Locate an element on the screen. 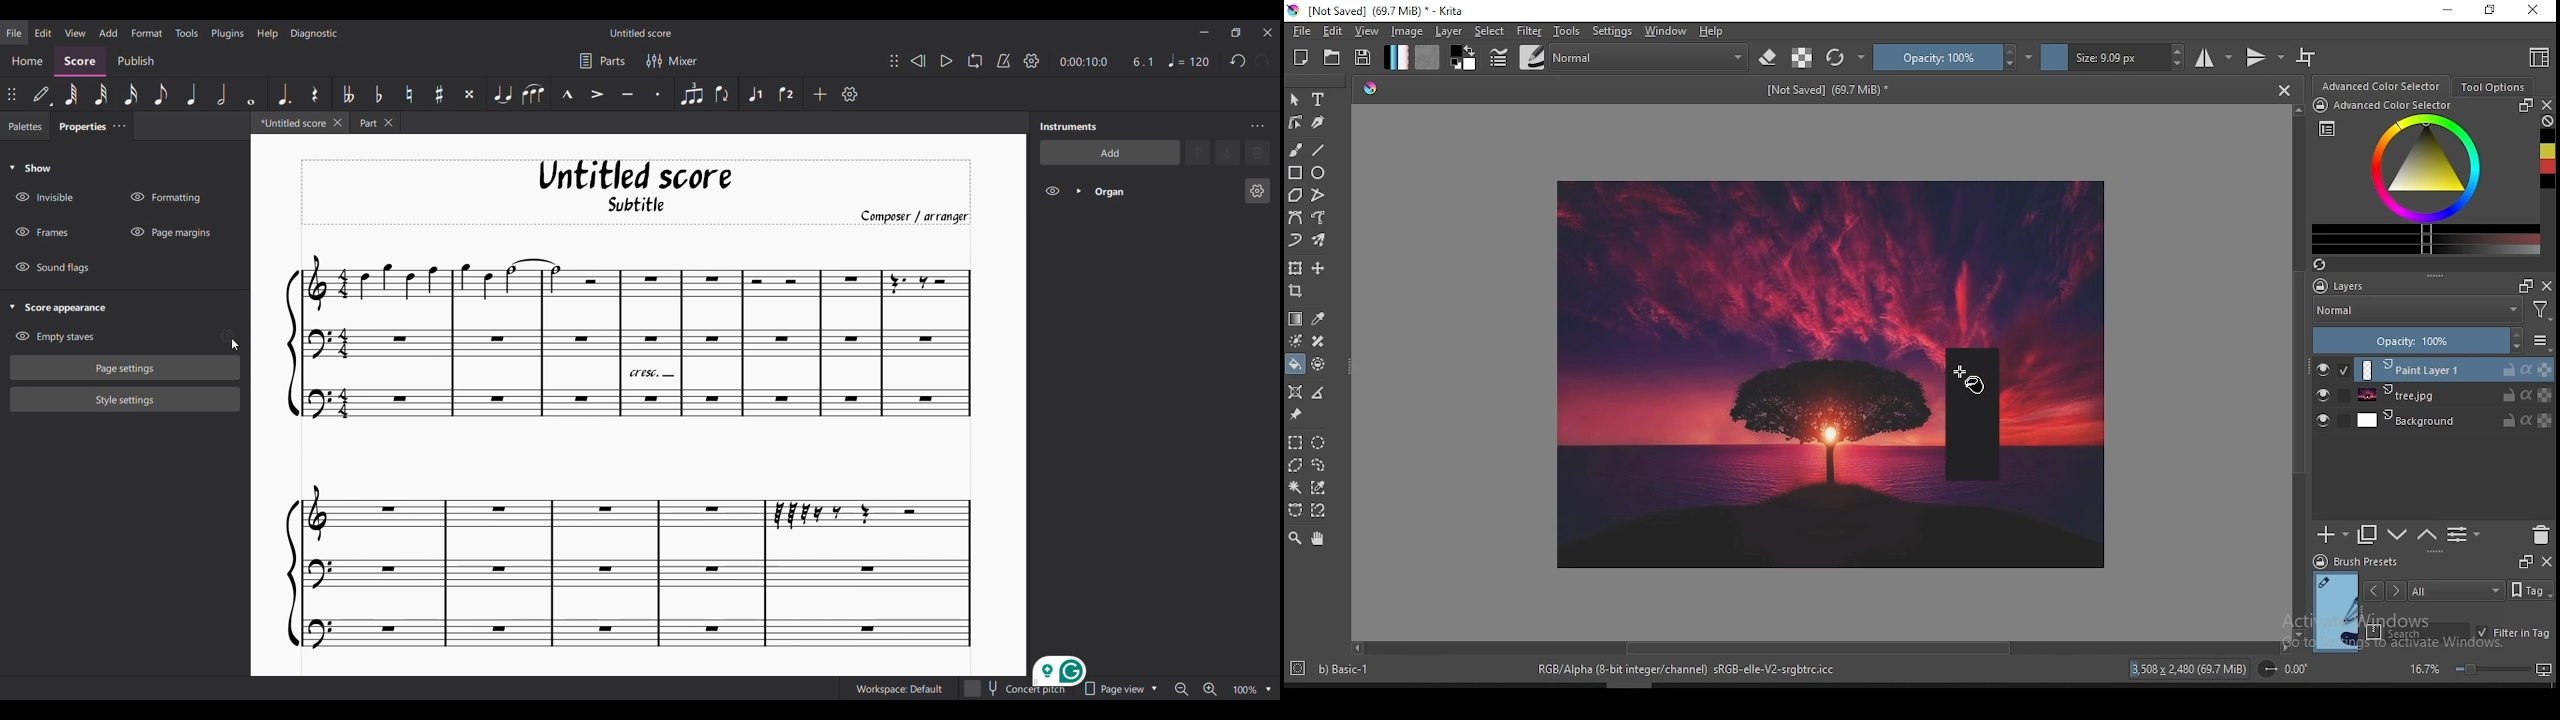 This screenshot has width=2576, height=728. Page settings is located at coordinates (125, 368).